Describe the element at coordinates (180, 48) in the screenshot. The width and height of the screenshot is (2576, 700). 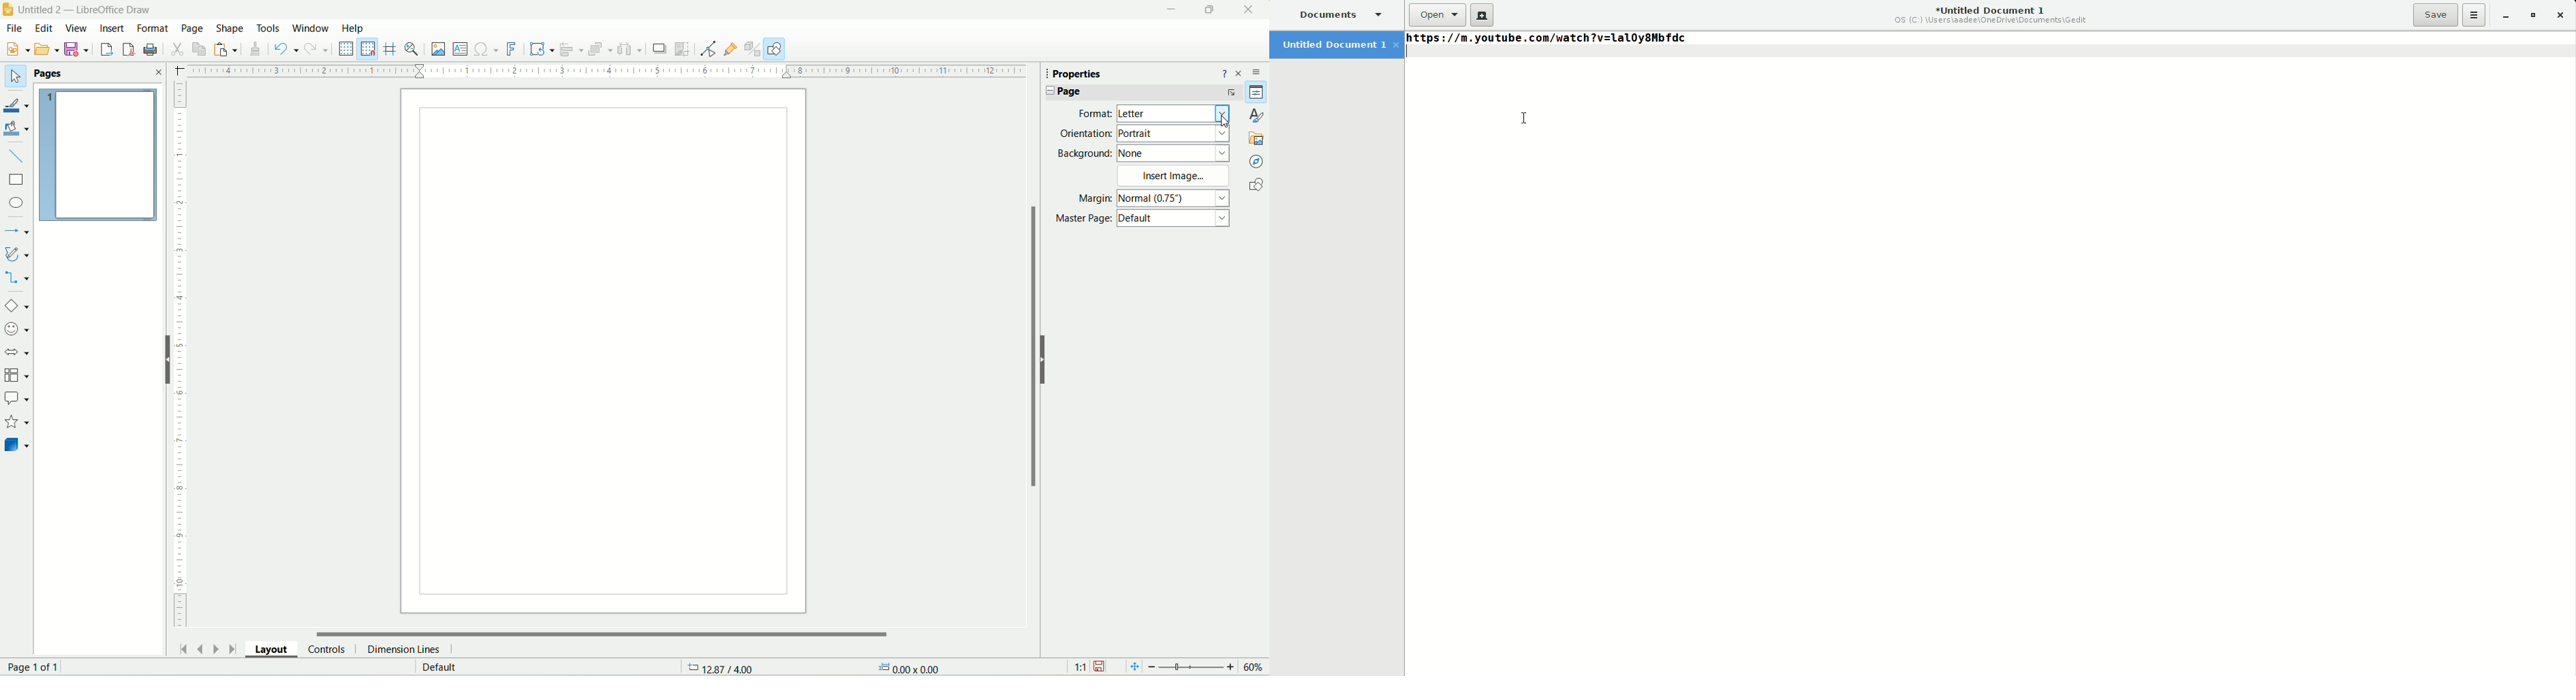
I see `cut` at that location.